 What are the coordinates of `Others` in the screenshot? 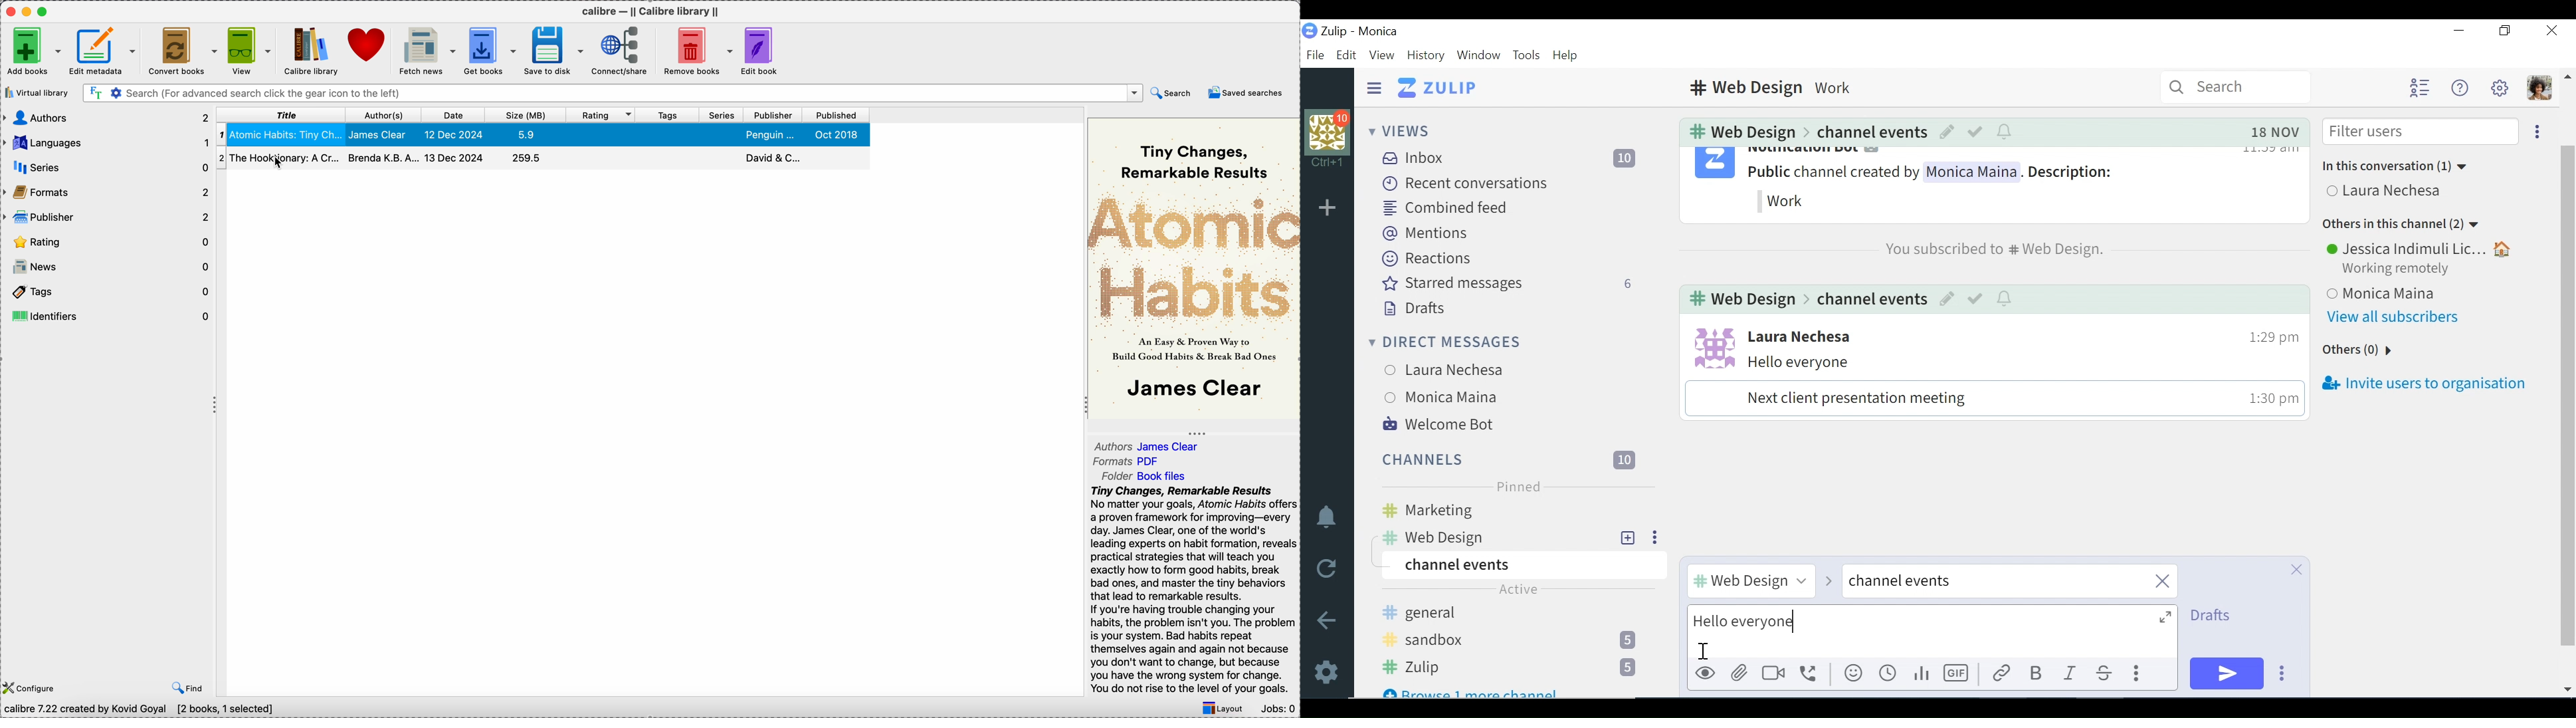 It's located at (2356, 351).